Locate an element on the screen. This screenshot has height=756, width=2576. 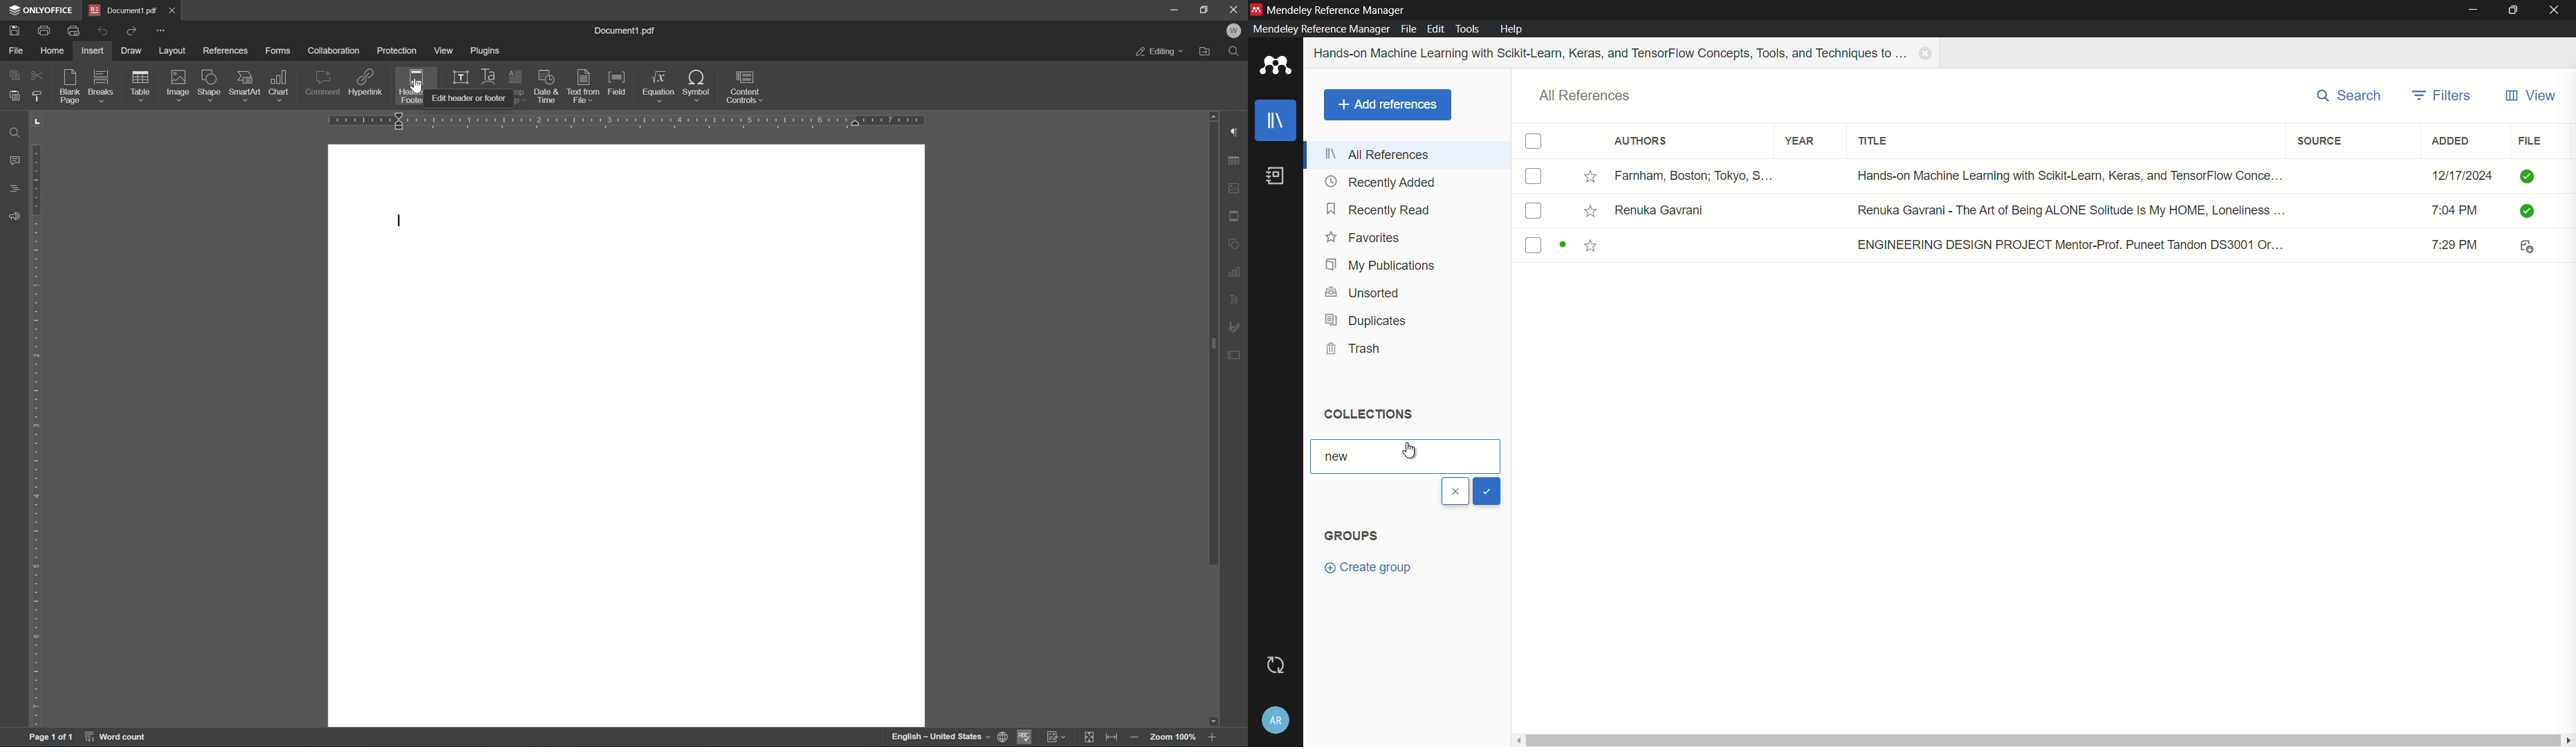
file is located at coordinates (13, 51).